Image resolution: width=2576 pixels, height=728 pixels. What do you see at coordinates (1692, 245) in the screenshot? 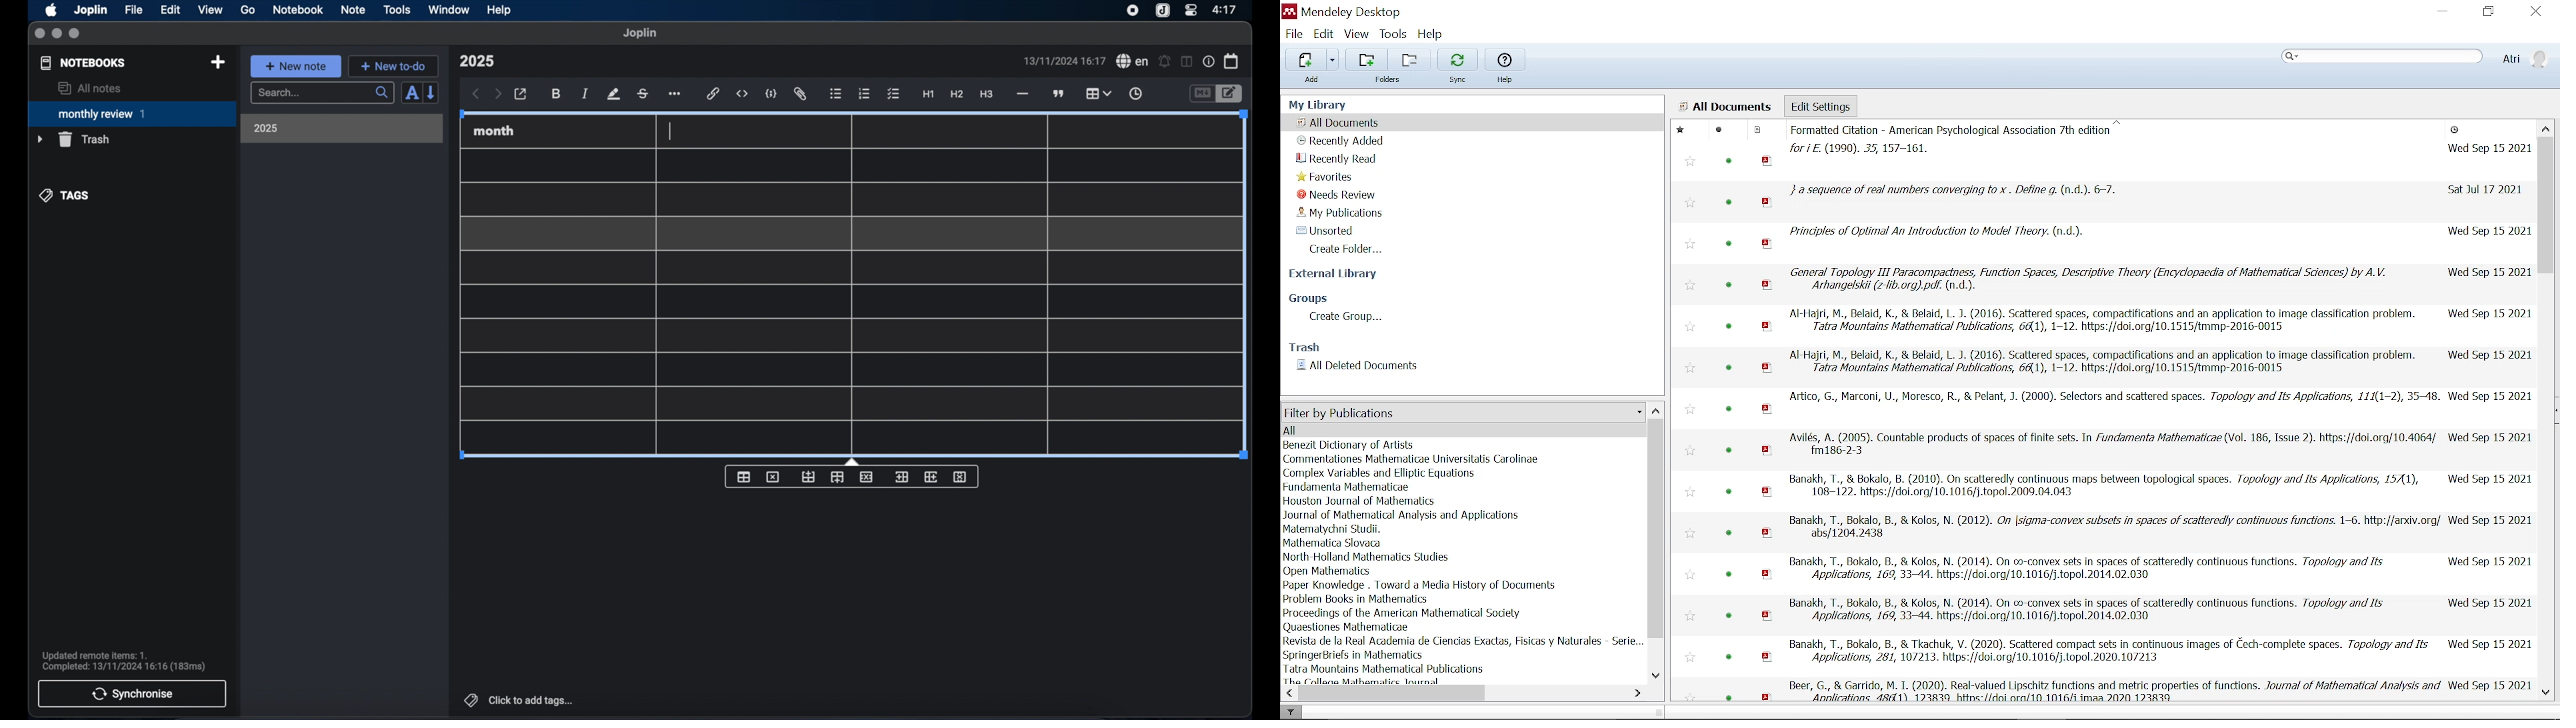
I see `favourite` at bounding box center [1692, 245].